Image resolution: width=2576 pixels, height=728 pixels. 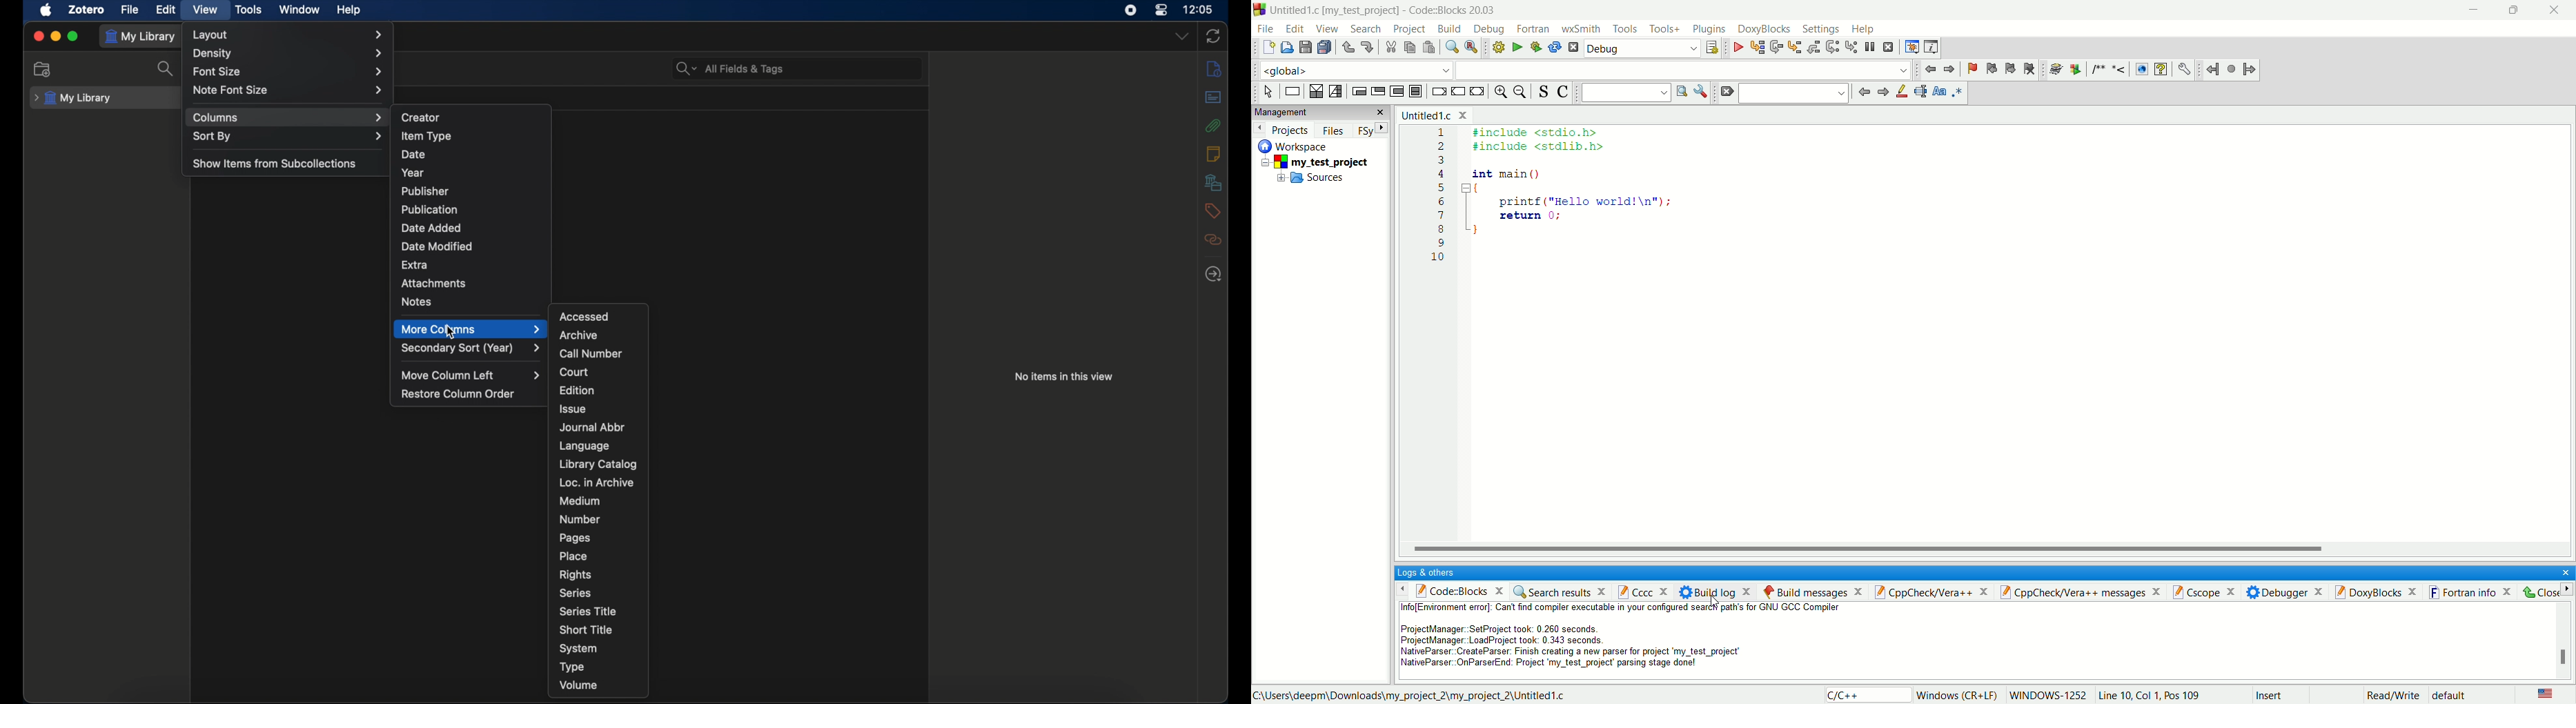 I want to click on secondary sort, so click(x=472, y=348).